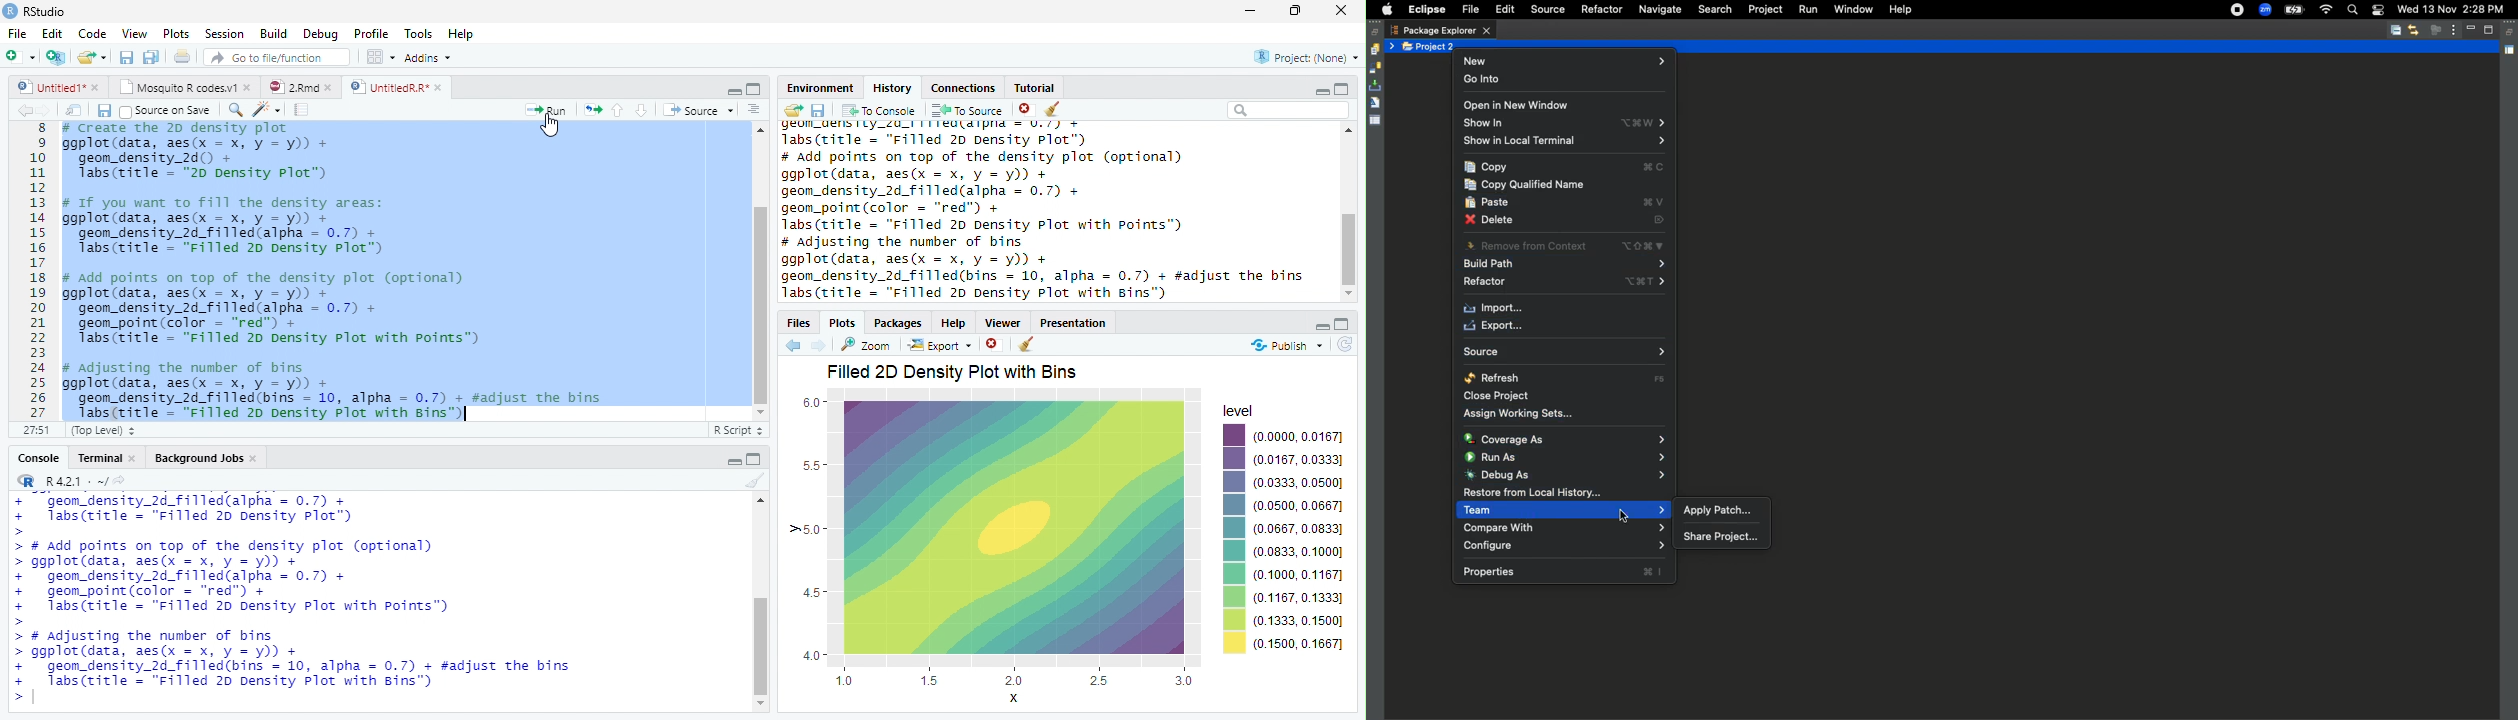 The width and height of the screenshot is (2520, 728). Describe the element at coordinates (756, 459) in the screenshot. I see `maximize` at that location.